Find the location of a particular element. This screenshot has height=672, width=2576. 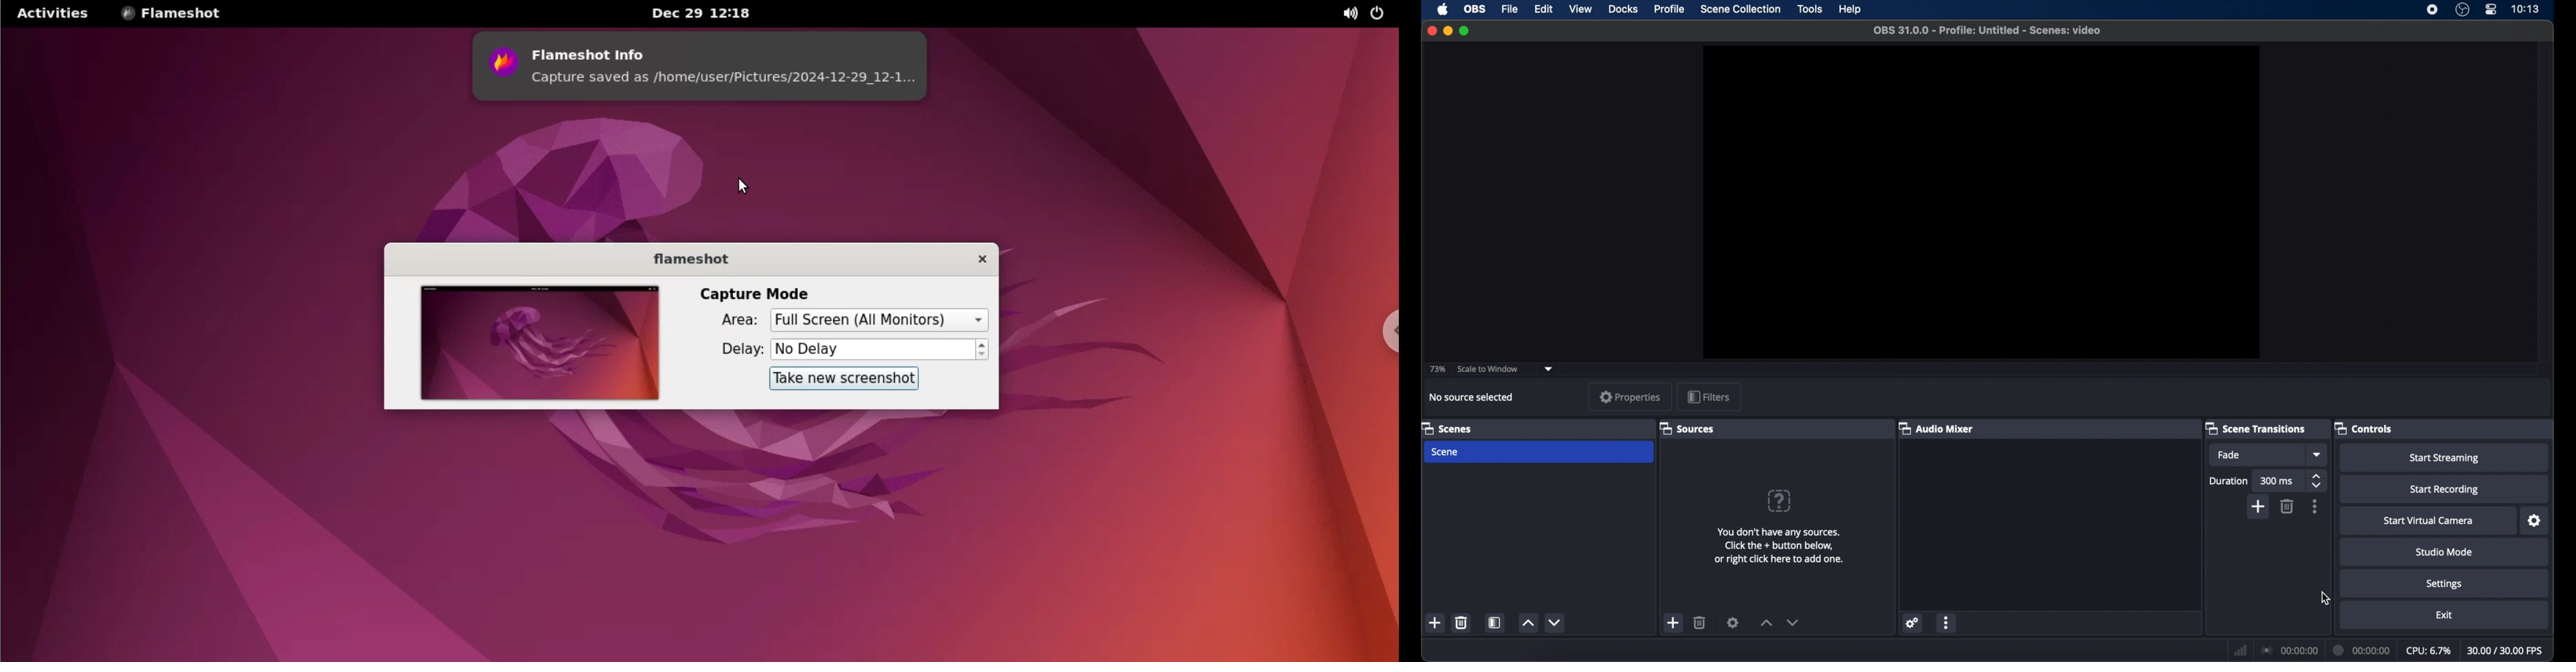

close is located at coordinates (977, 260).